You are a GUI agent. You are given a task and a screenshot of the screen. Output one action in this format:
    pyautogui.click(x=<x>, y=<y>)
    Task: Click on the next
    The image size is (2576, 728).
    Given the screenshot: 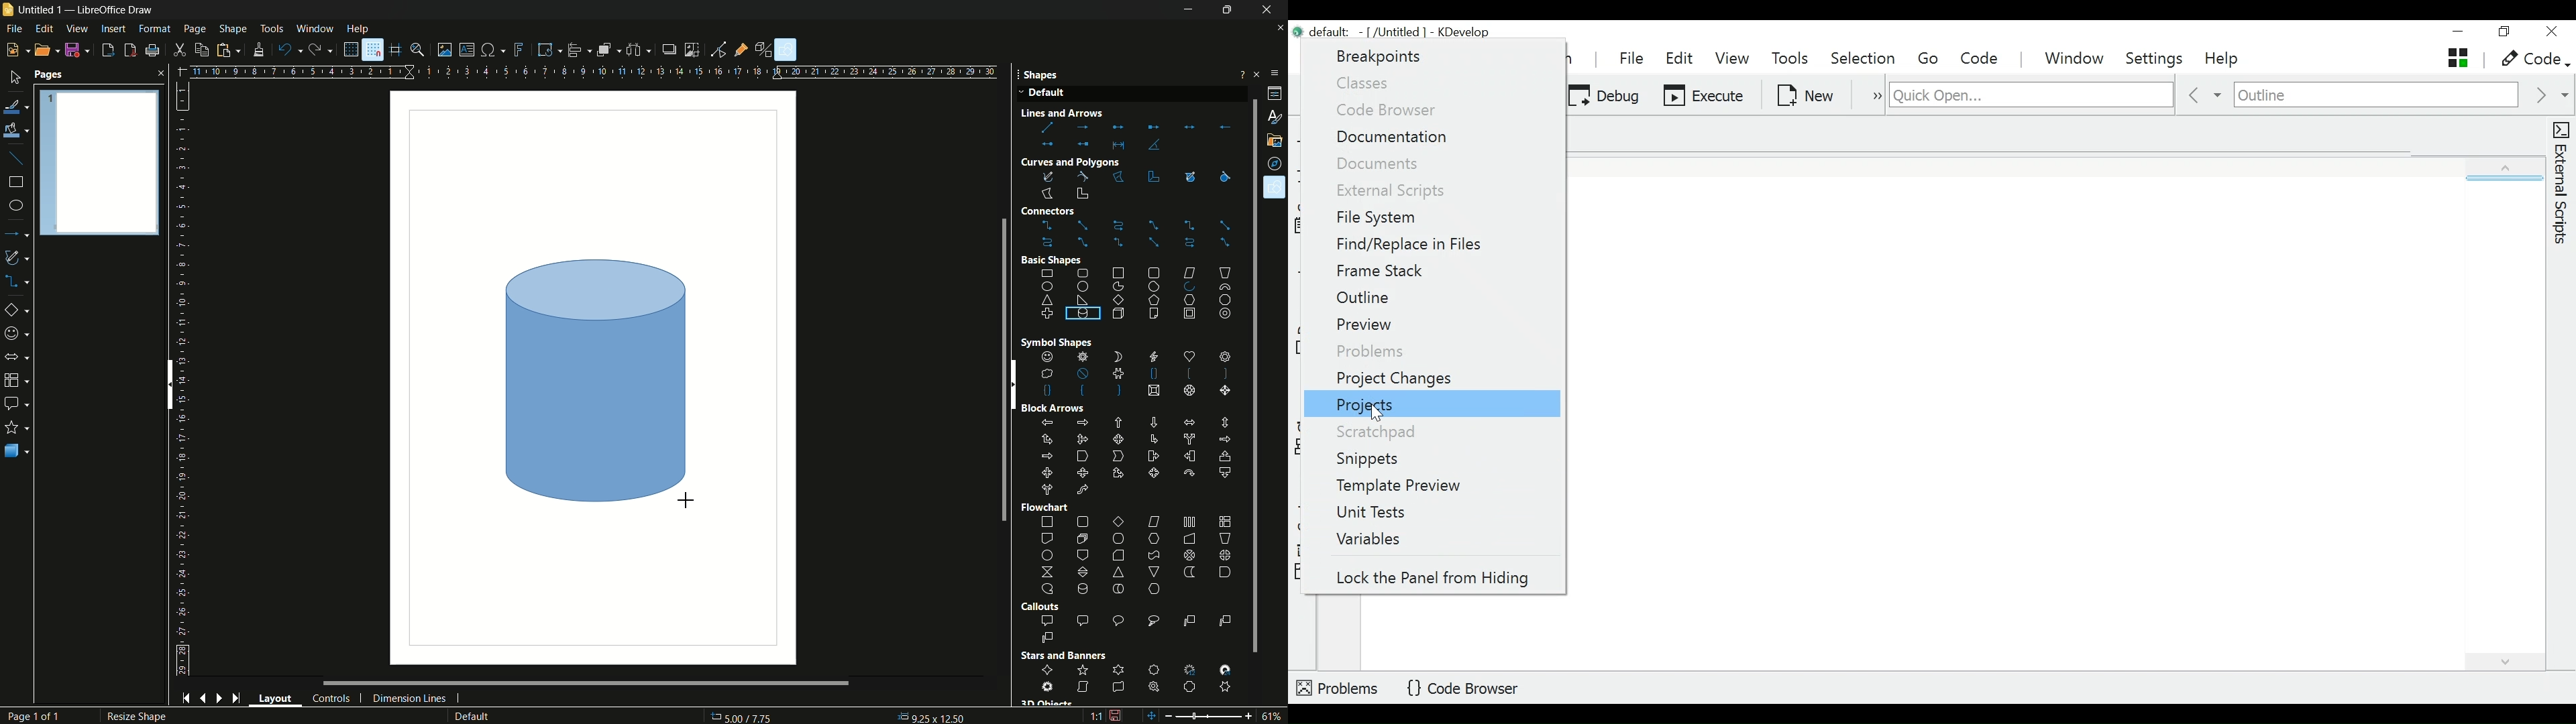 What is the action you would take?
    pyautogui.click(x=2553, y=96)
    